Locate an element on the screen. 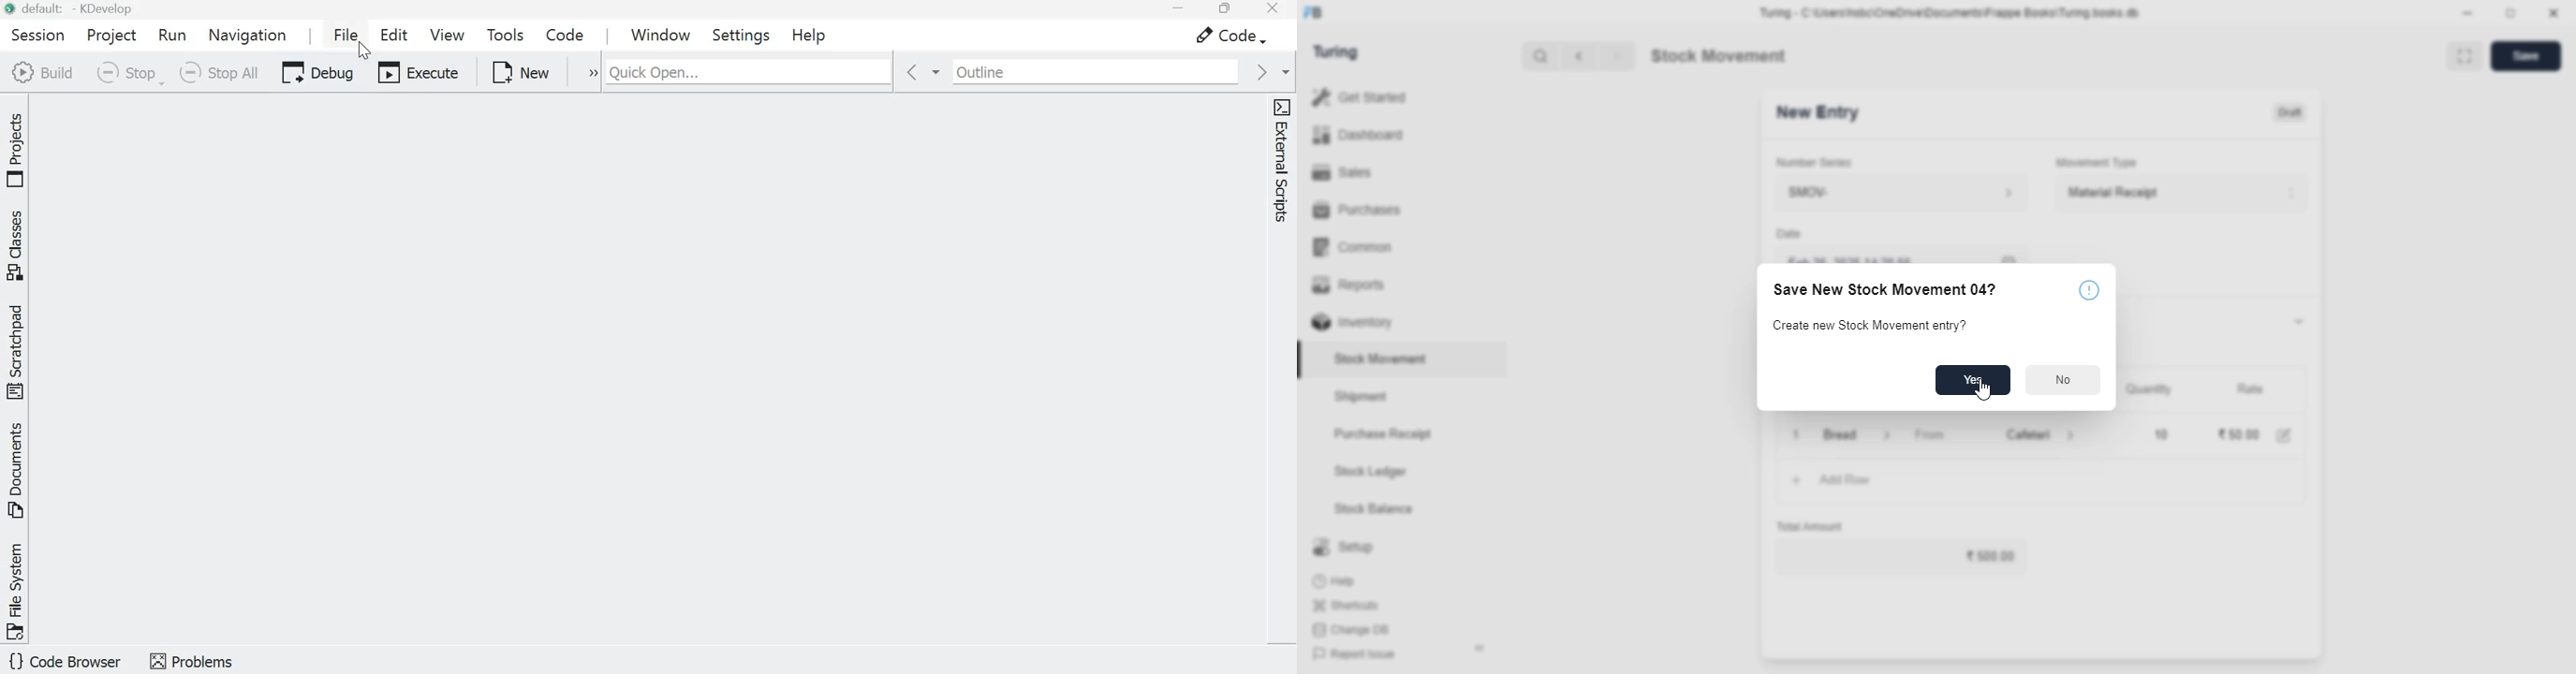 The image size is (2576, 700). calendar is located at coordinates (2007, 255).